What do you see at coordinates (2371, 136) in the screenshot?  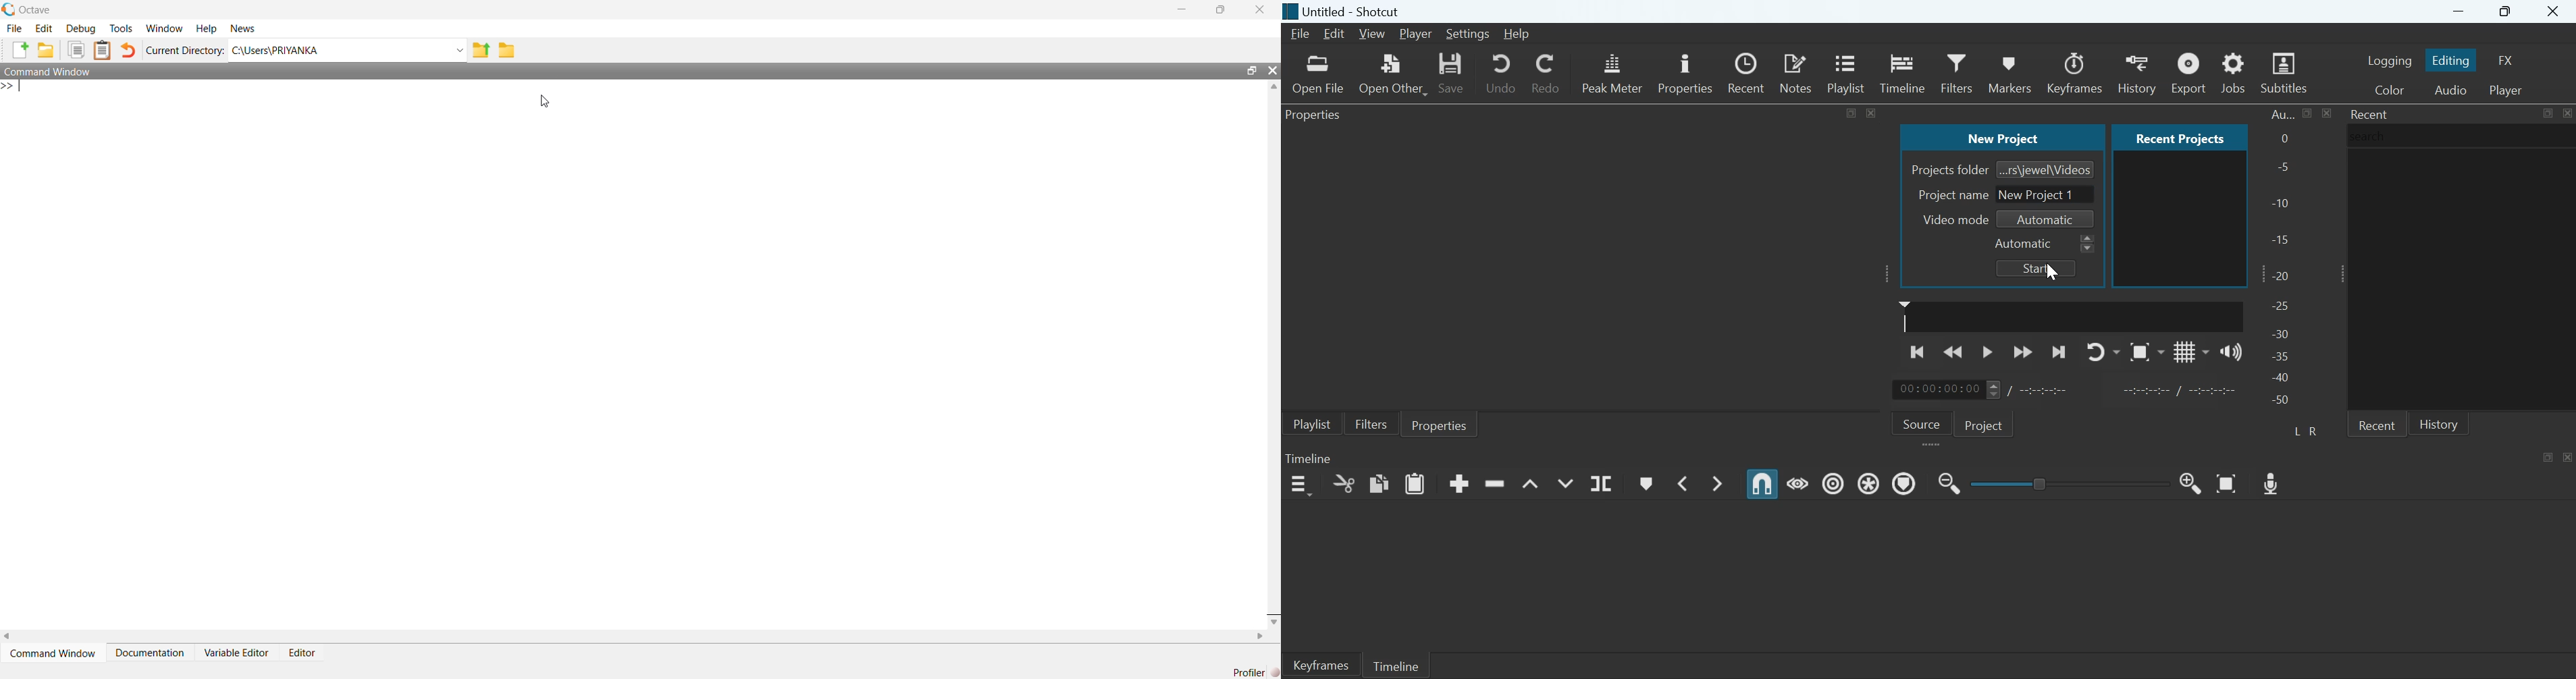 I see `search` at bounding box center [2371, 136].